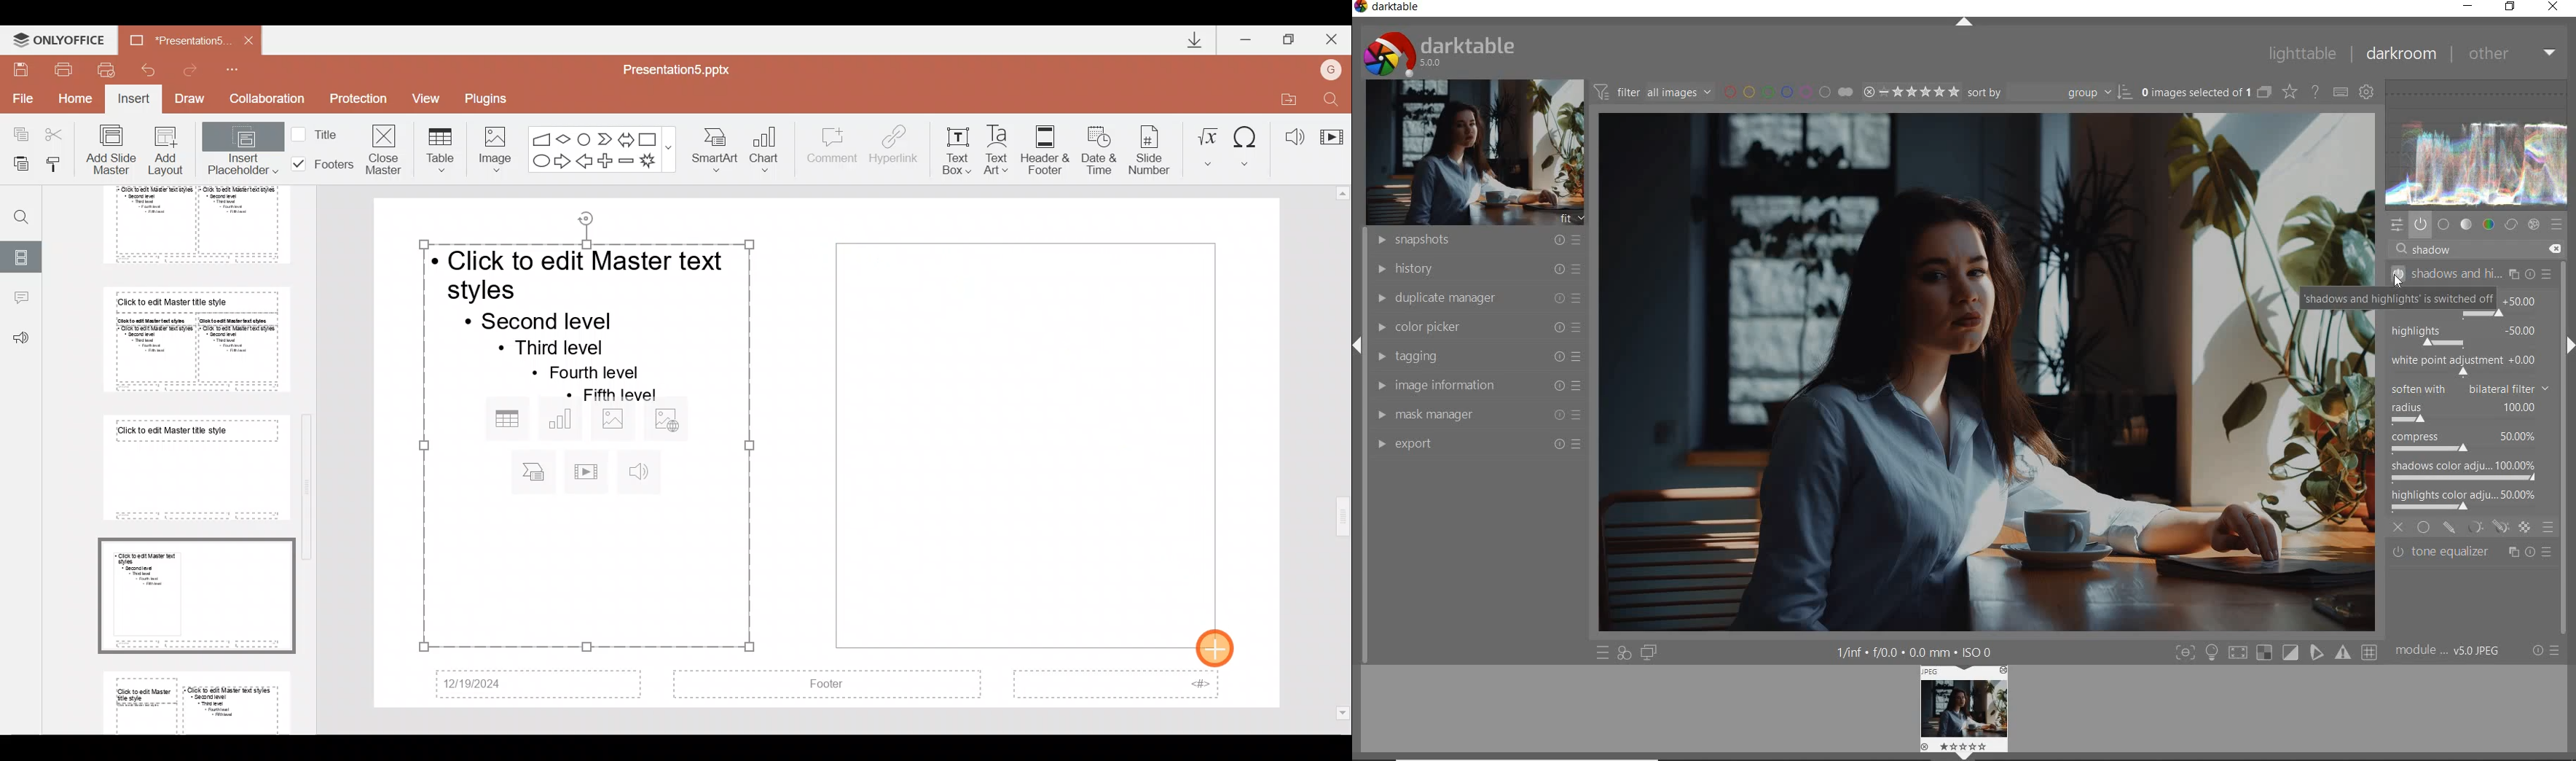  I want to click on Title, so click(318, 133).